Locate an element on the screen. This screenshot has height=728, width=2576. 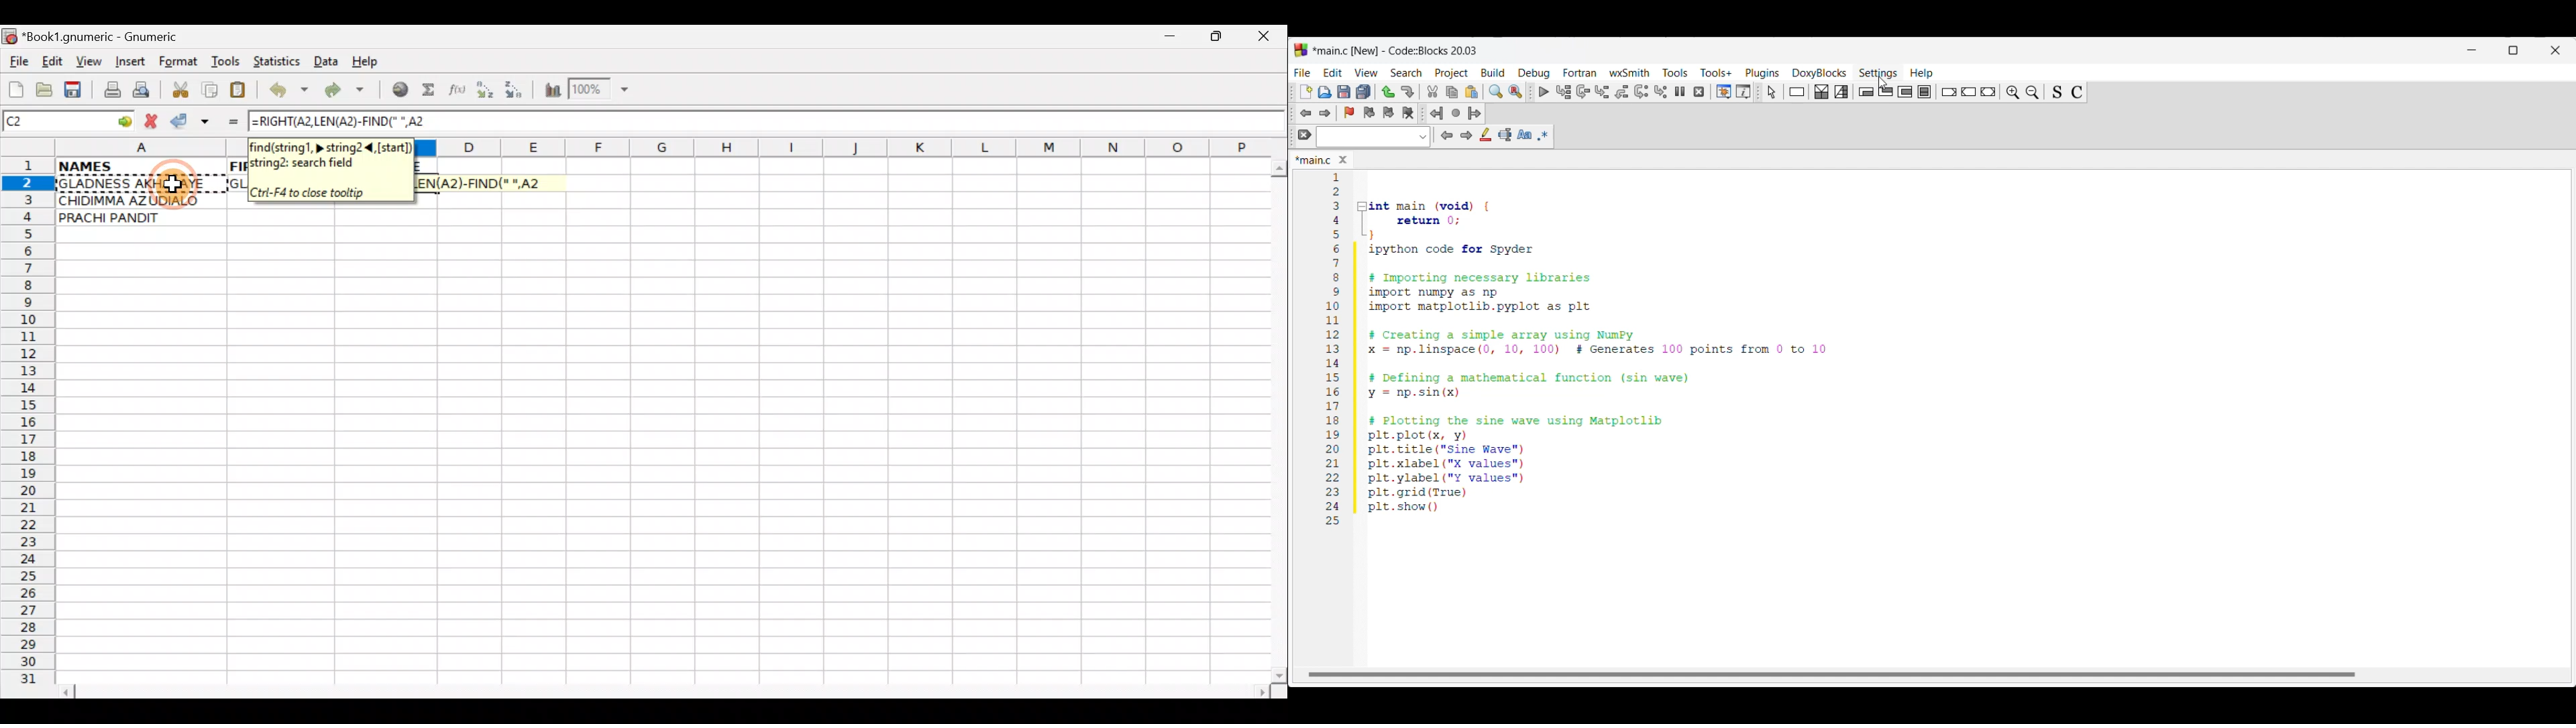
Print file is located at coordinates (109, 91).